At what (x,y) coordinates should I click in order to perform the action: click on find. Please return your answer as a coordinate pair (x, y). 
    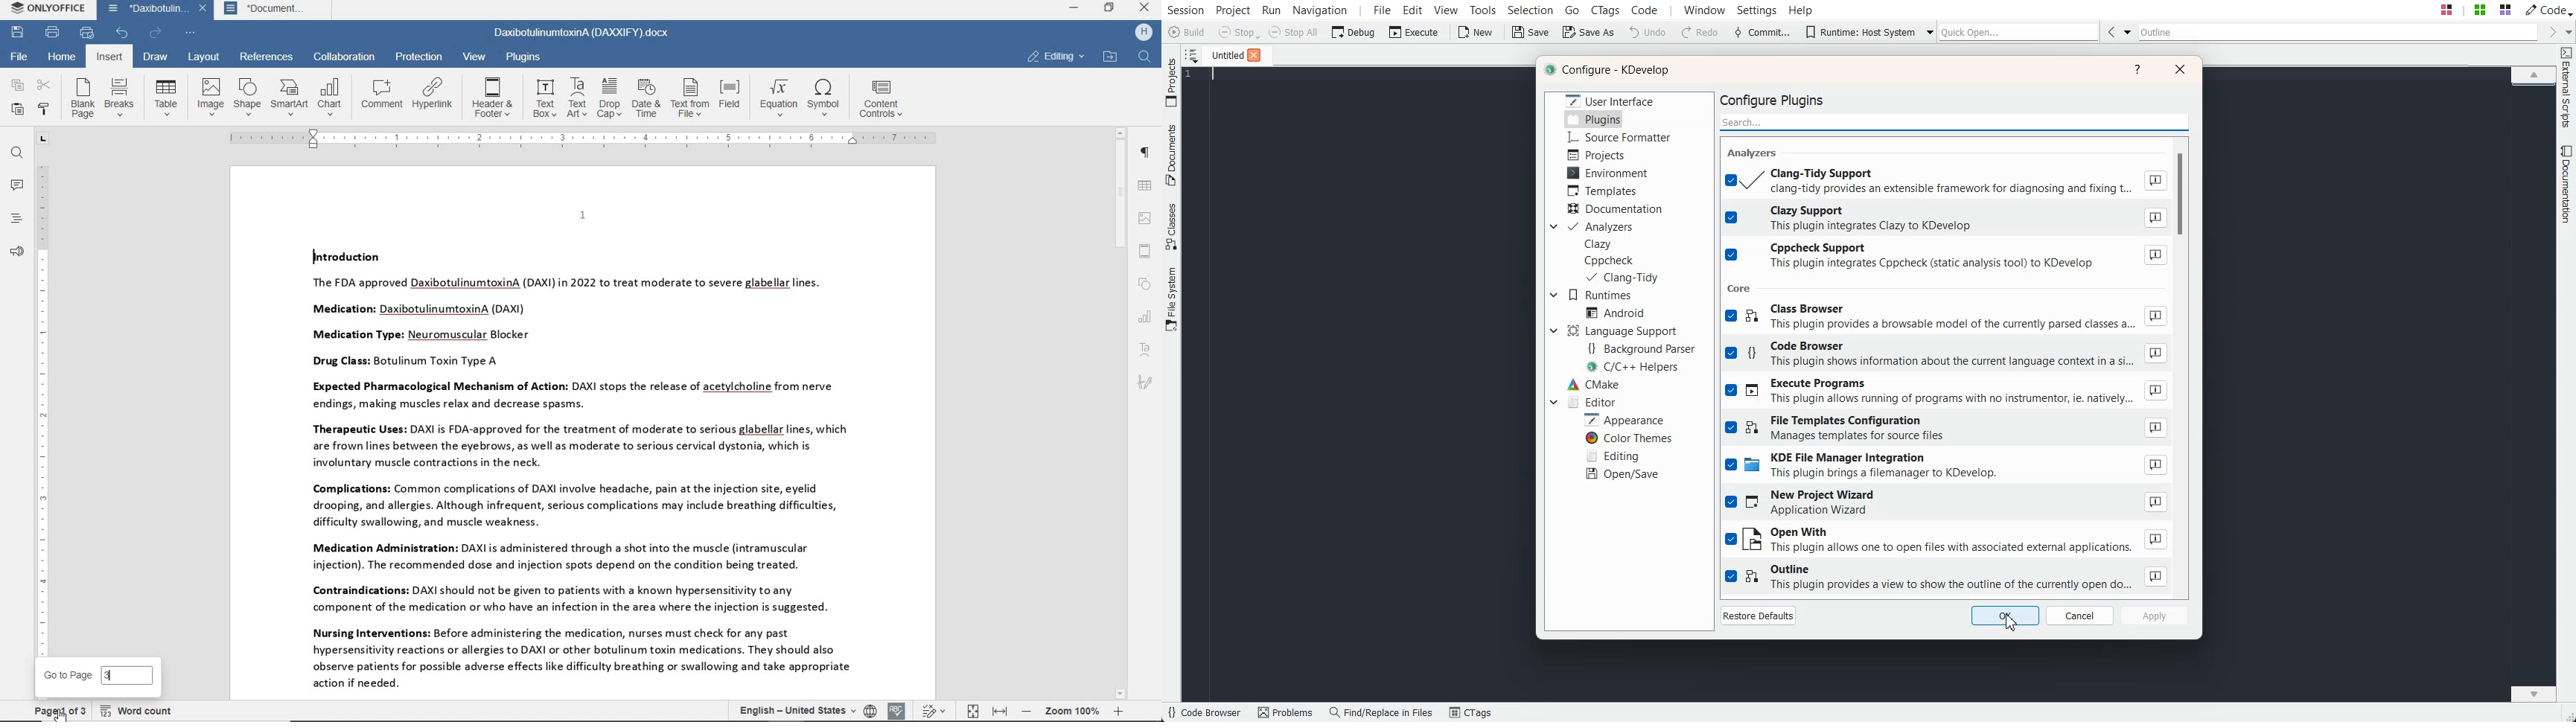
    Looking at the image, I should click on (1146, 57).